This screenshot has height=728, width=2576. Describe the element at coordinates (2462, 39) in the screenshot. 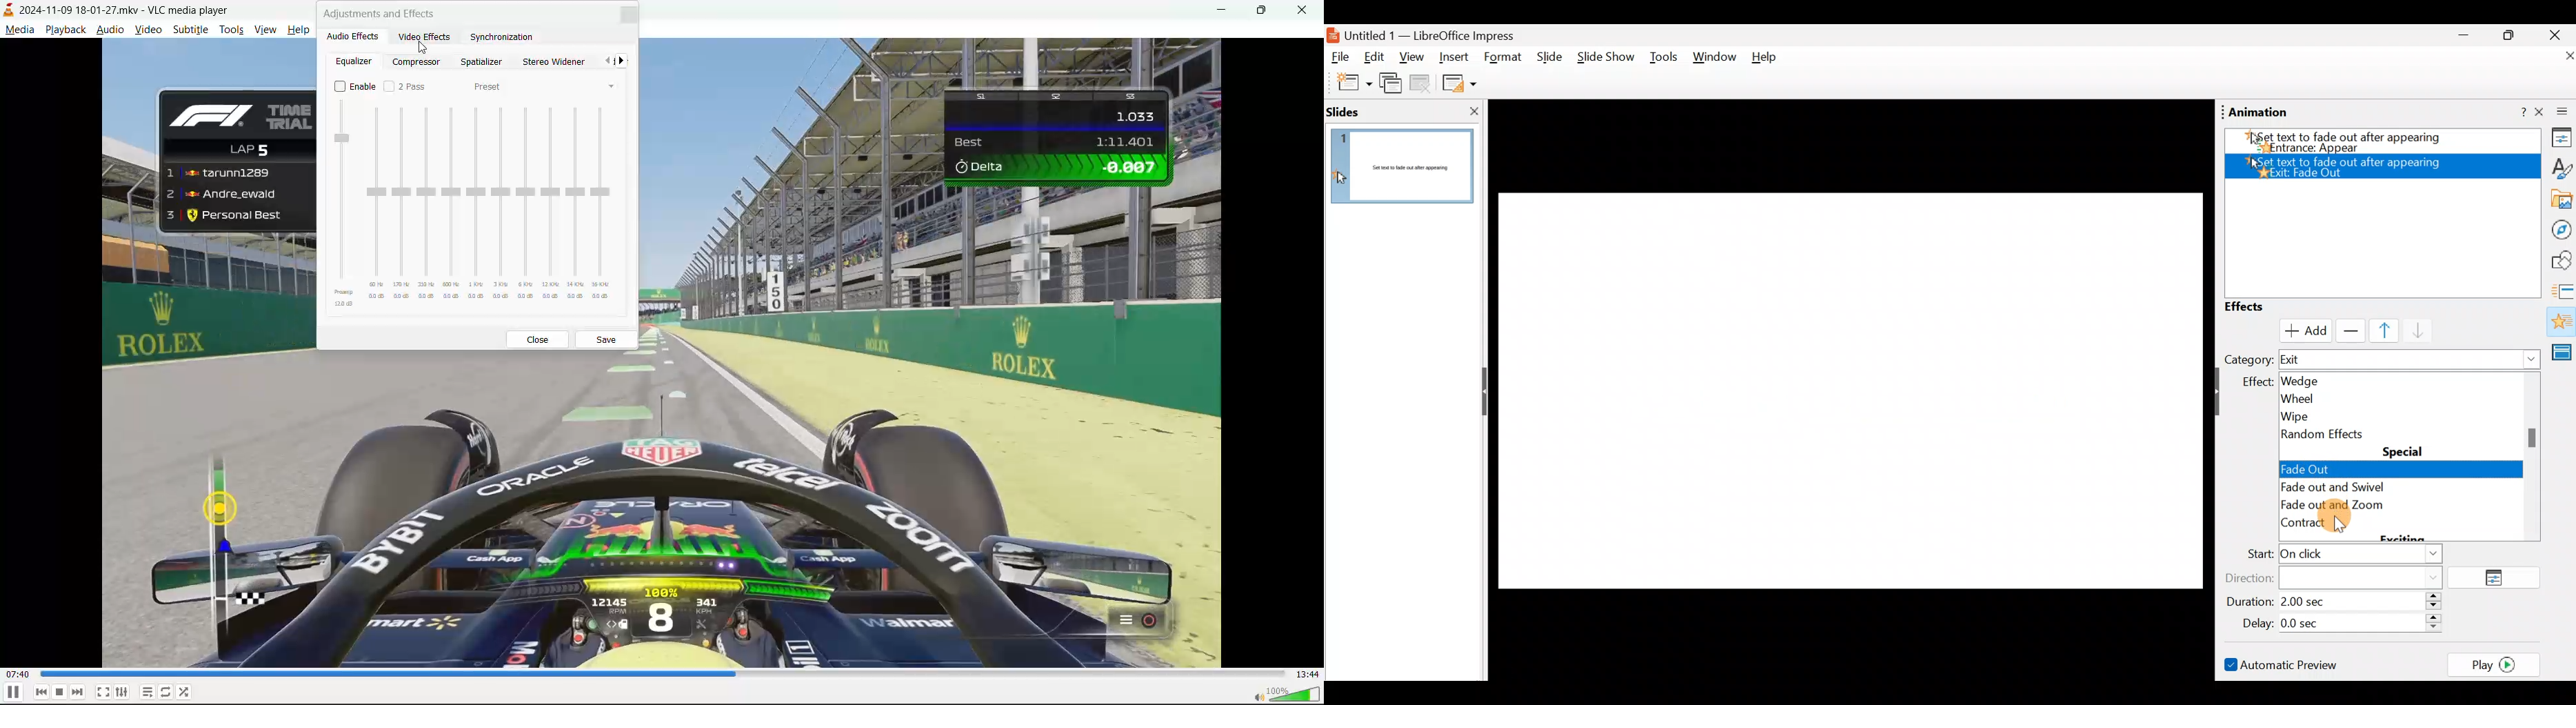

I see `Minimise` at that location.